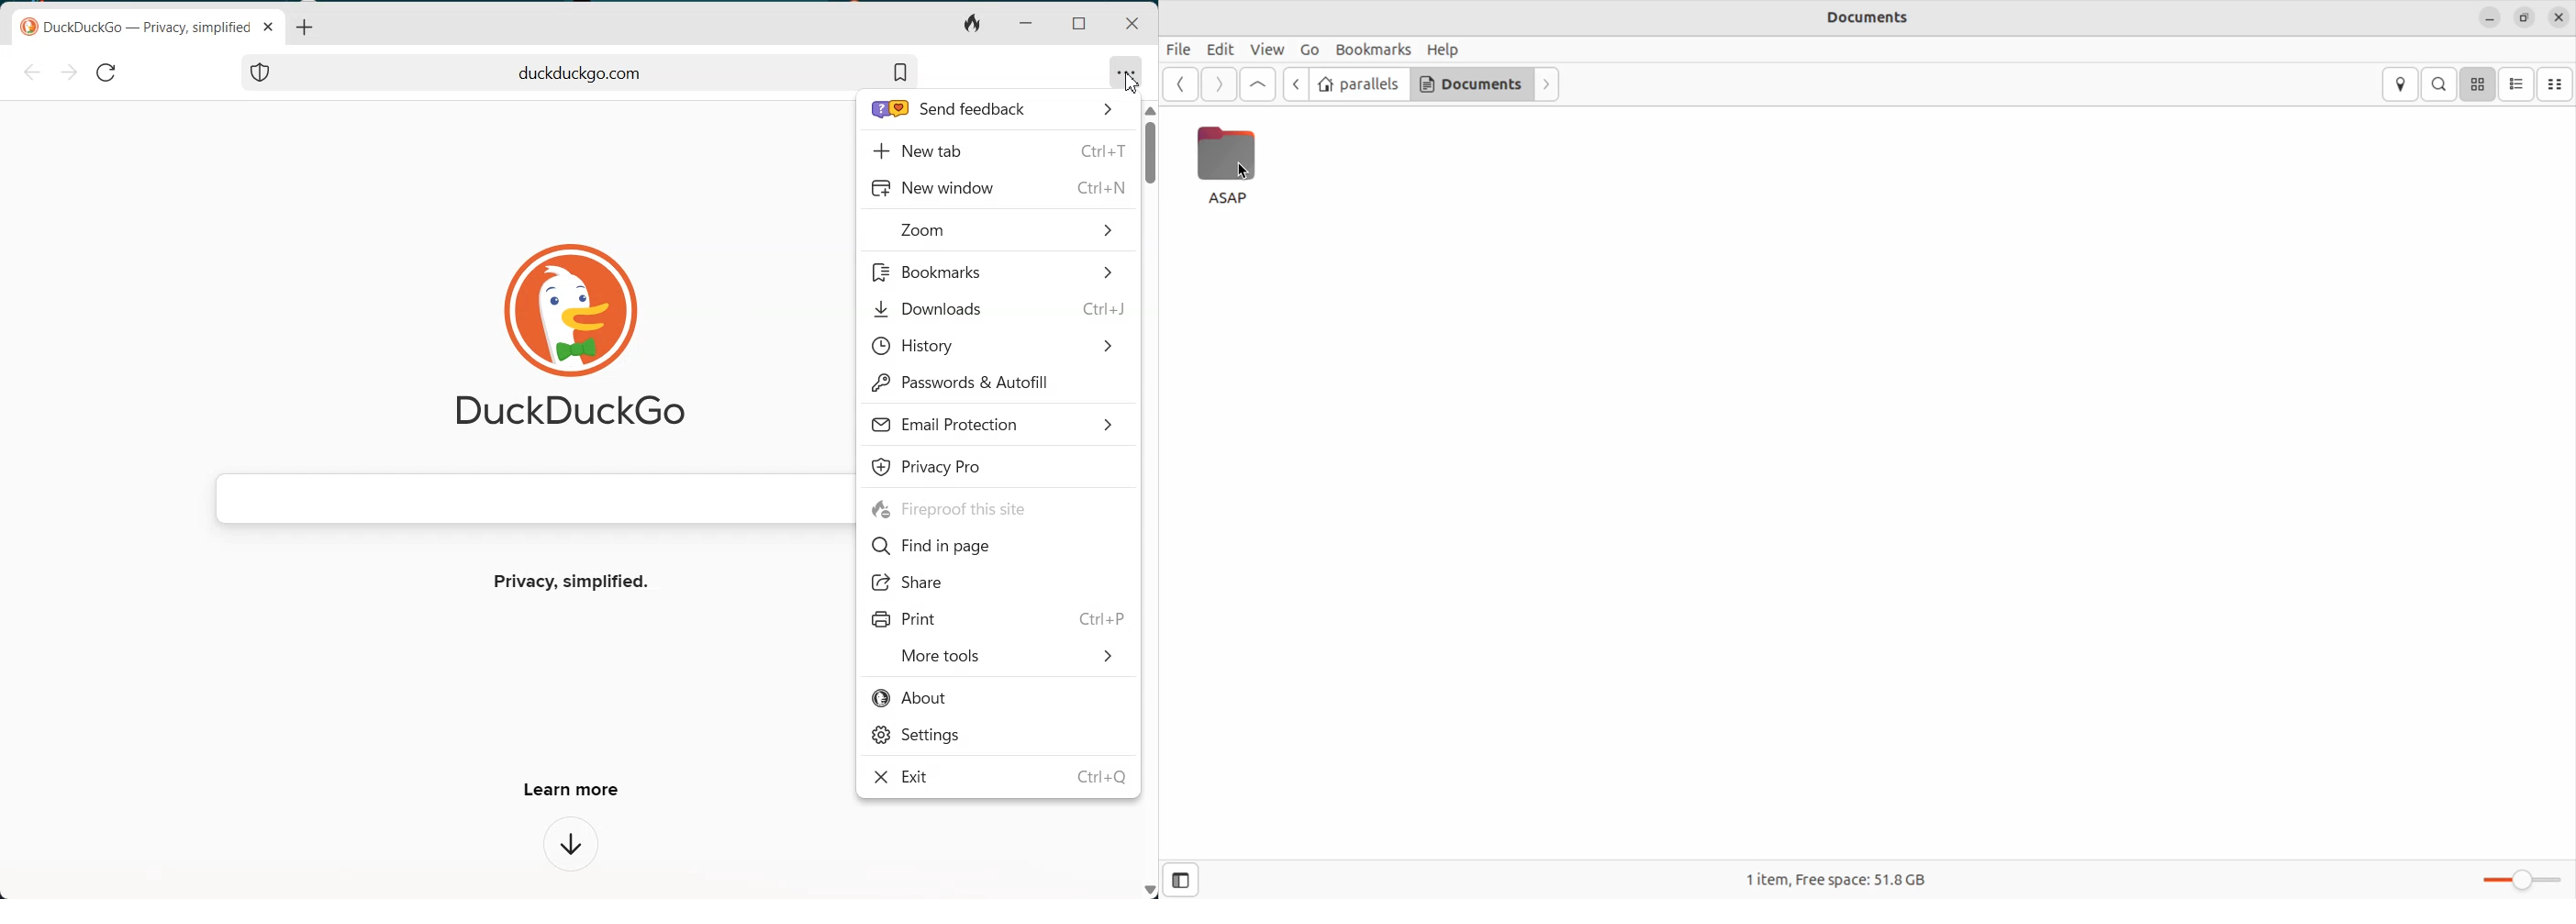 The width and height of the screenshot is (2576, 924). I want to click on Send feedback, so click(998, 110).